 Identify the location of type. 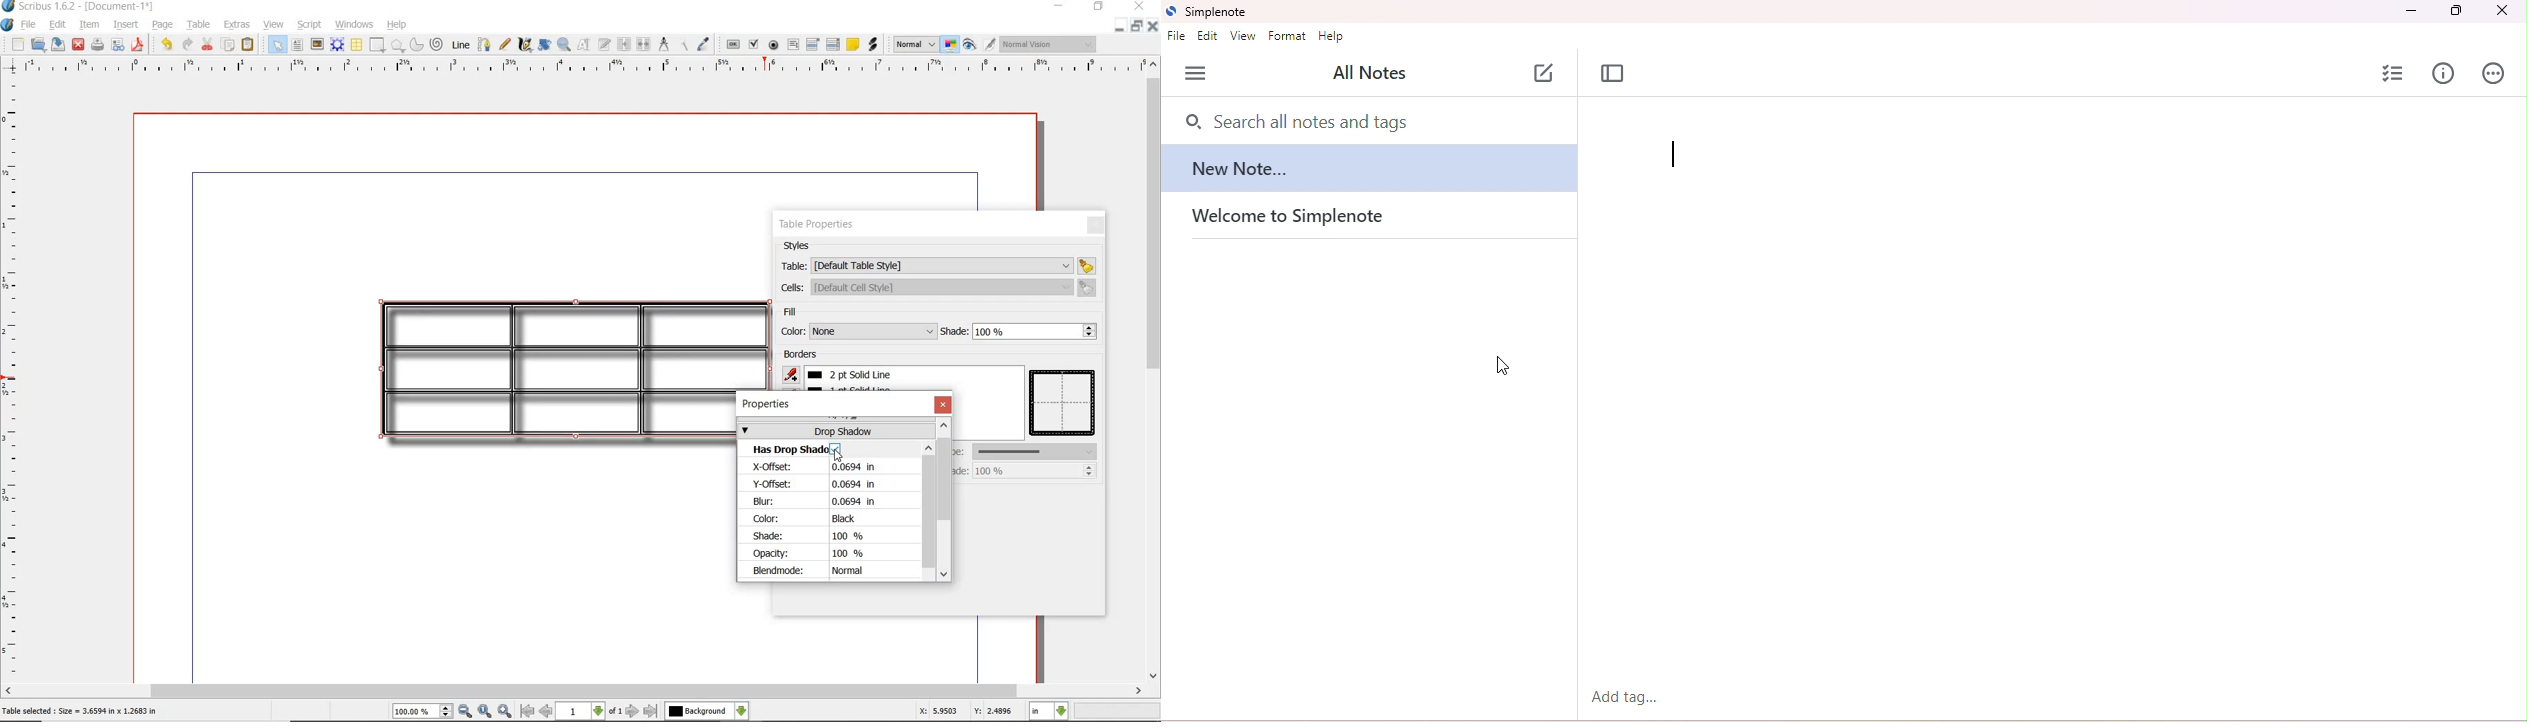
(1026, 451).